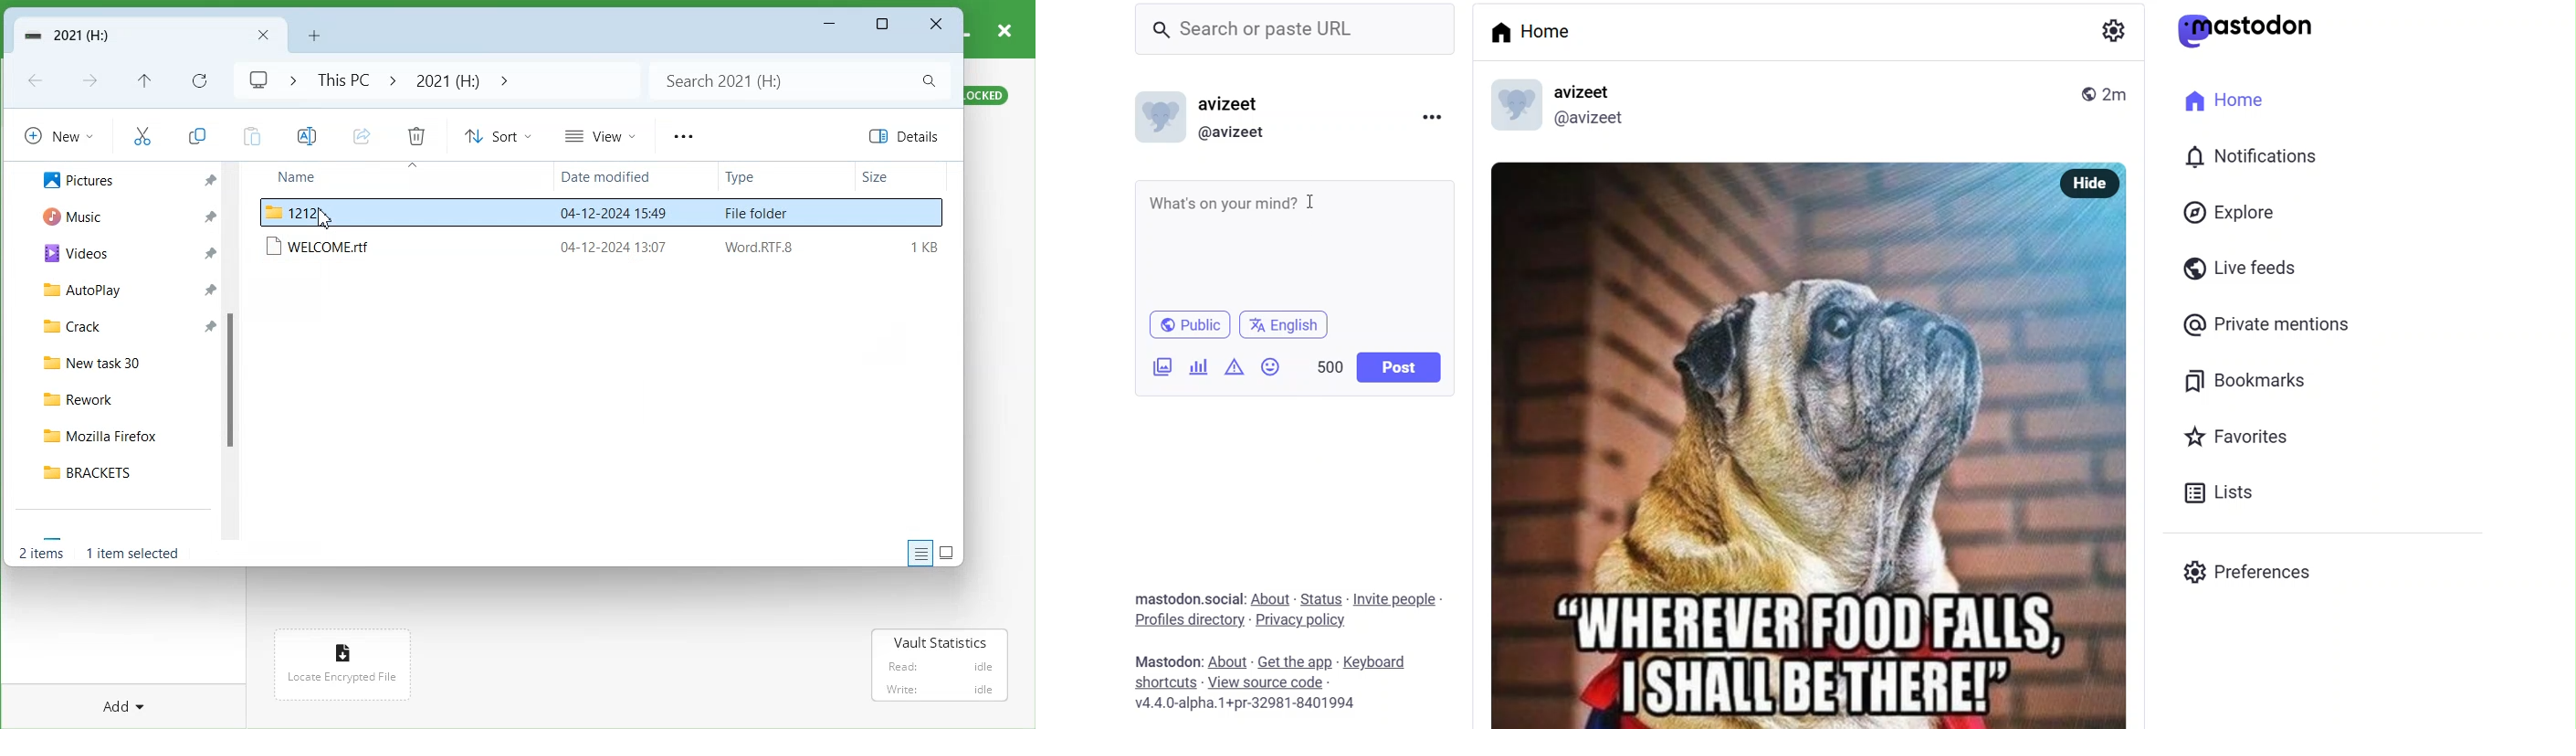  What do you see at coordinates (119, 705) in the screenshot?
I see `Add` at bounding box center [119, 705].